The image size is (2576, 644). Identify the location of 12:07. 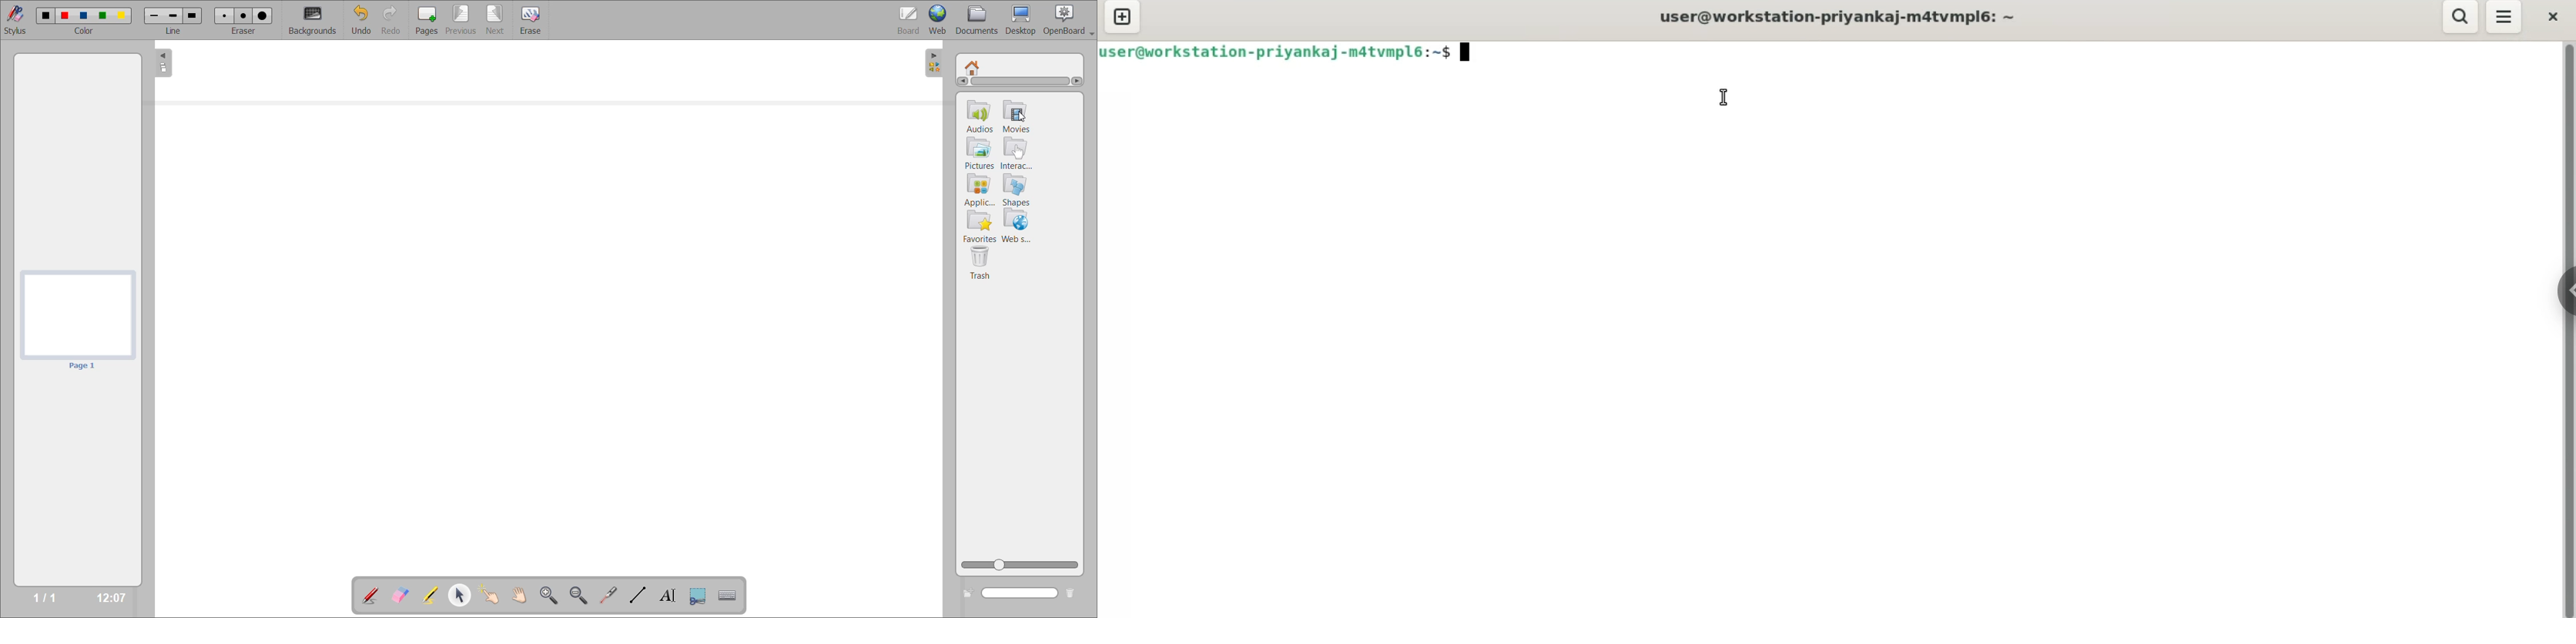
(107, 596).